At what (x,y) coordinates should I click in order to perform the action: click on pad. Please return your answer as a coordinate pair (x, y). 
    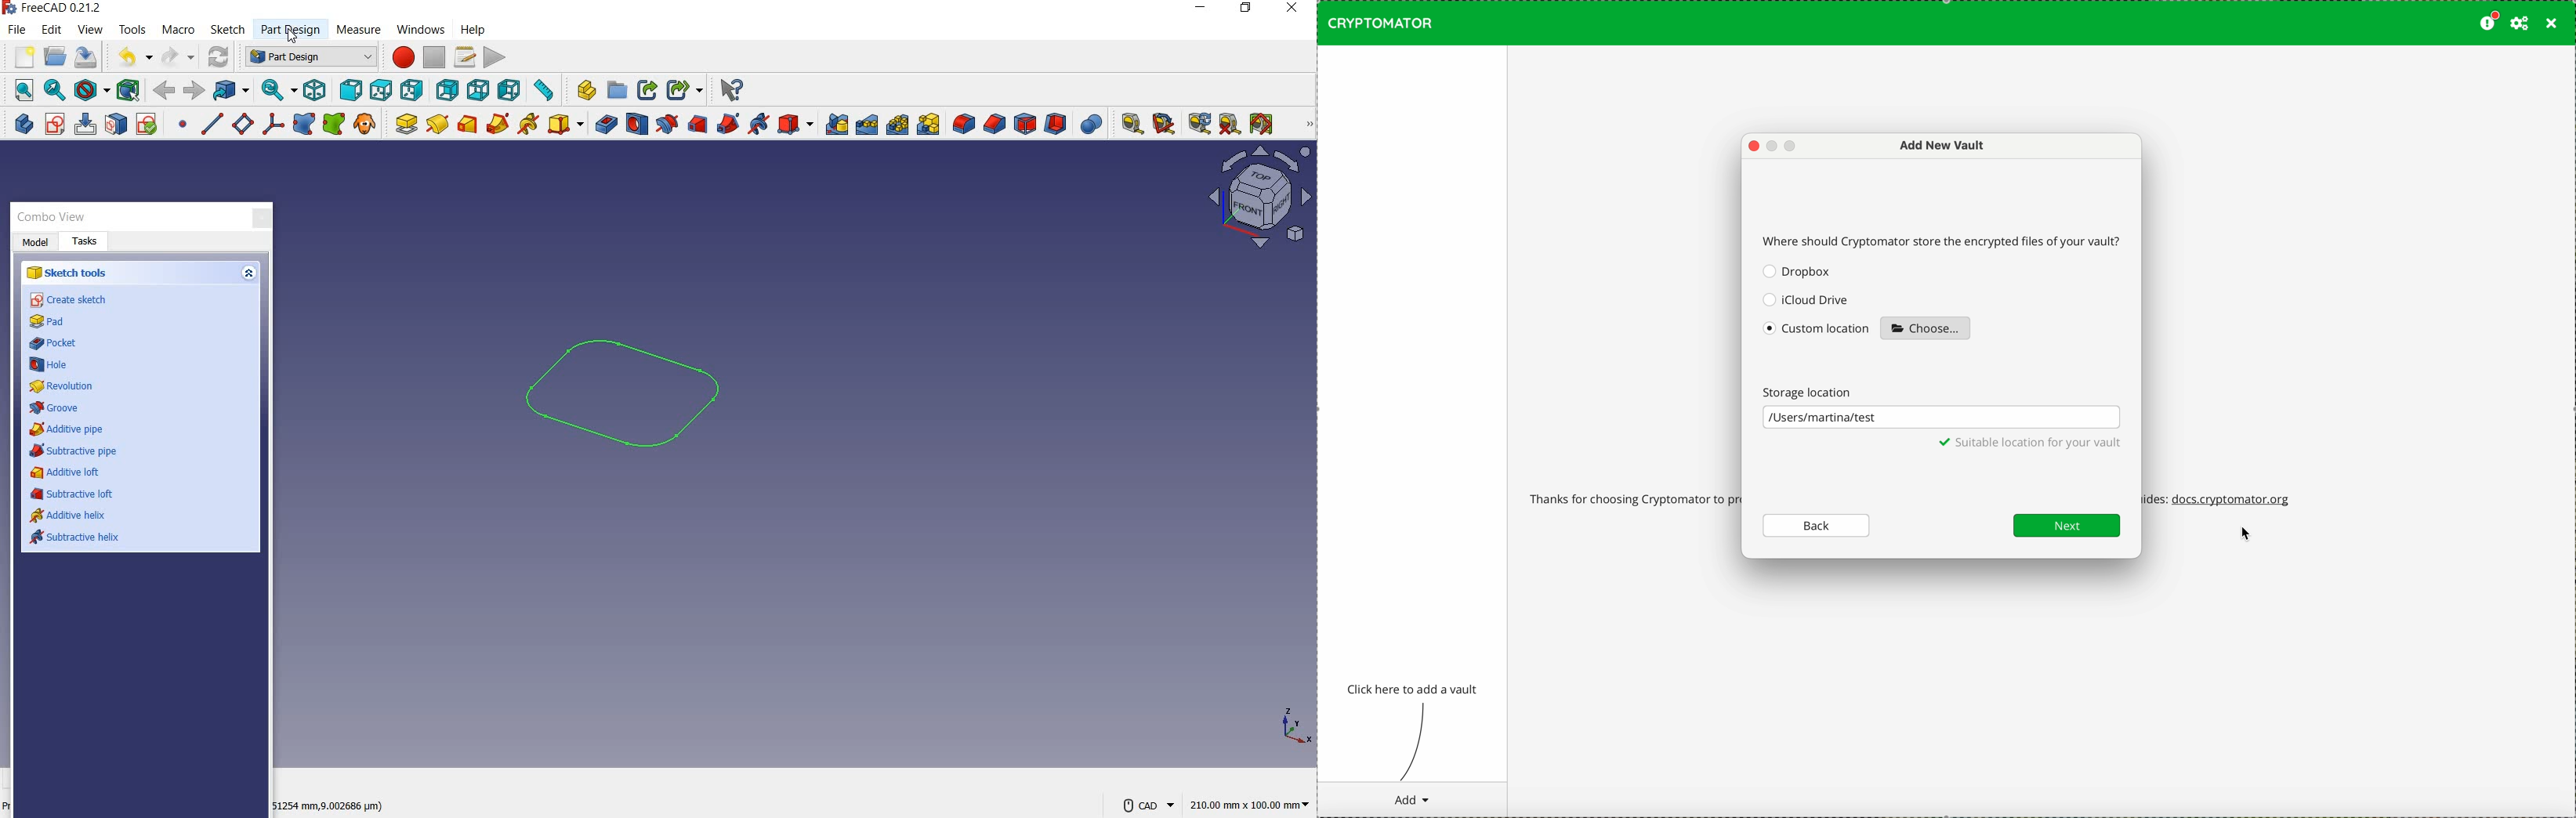
    Looking at the image, I should click on (51, 322).